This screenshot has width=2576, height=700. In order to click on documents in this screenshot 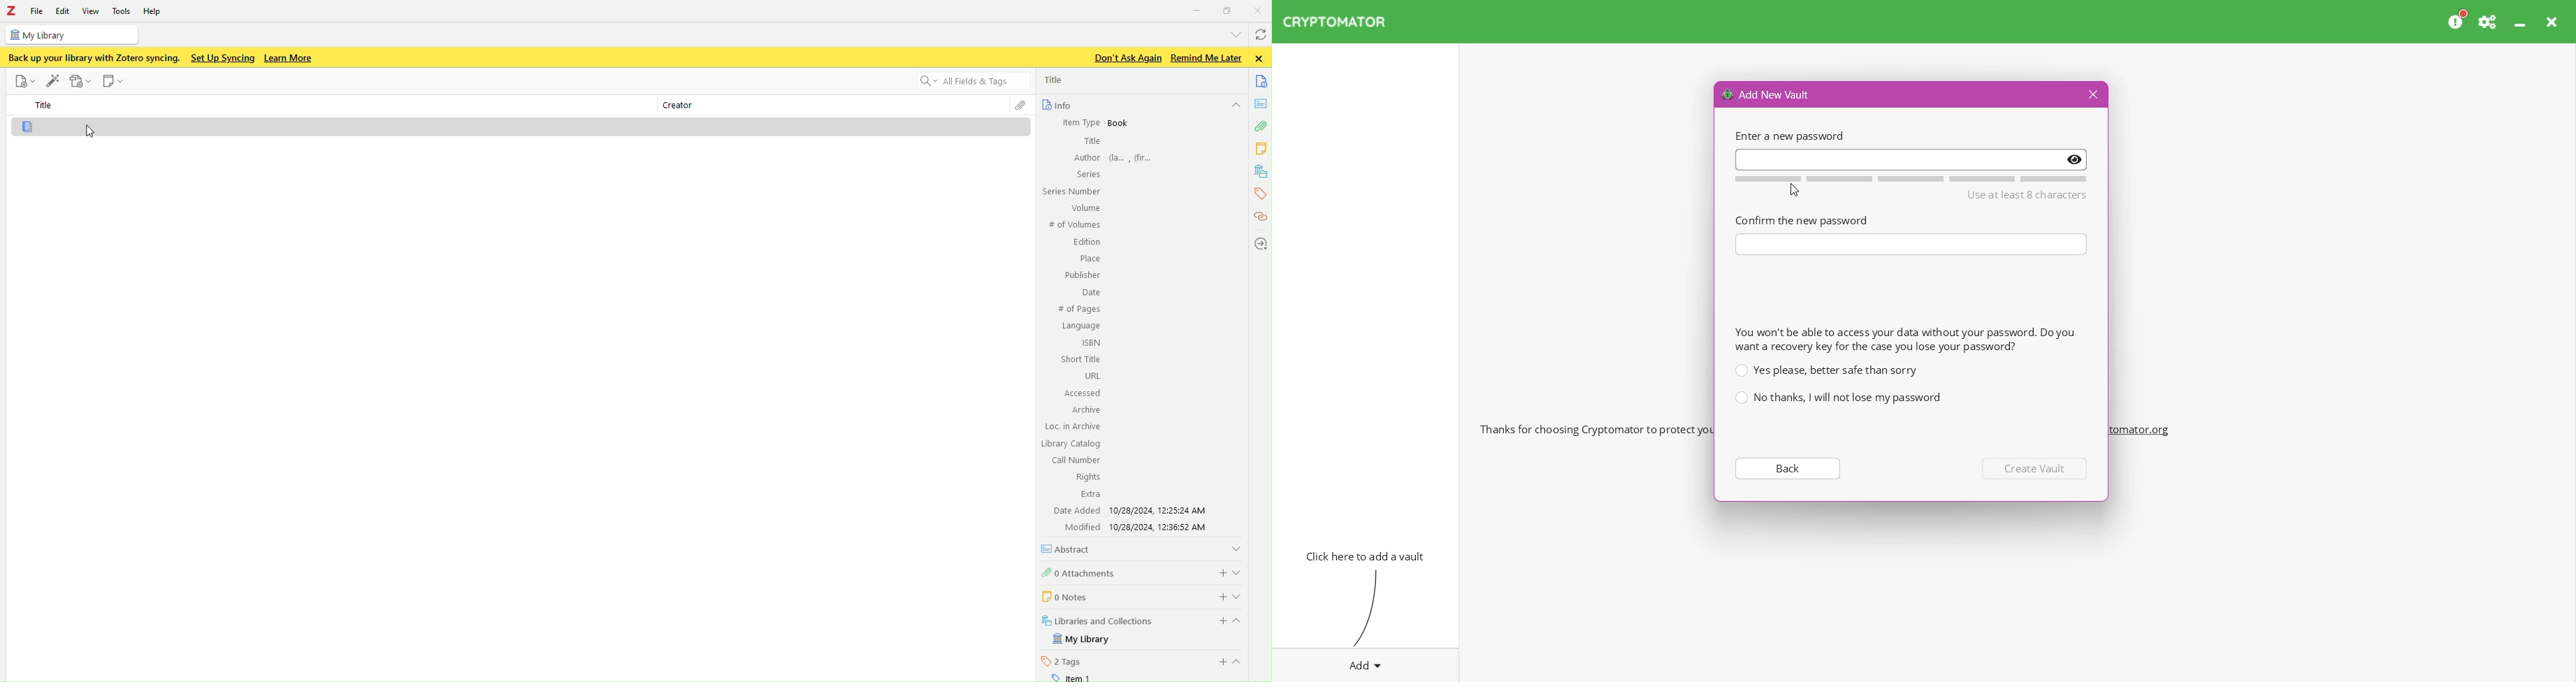, I will do `click(1263, 80)`.